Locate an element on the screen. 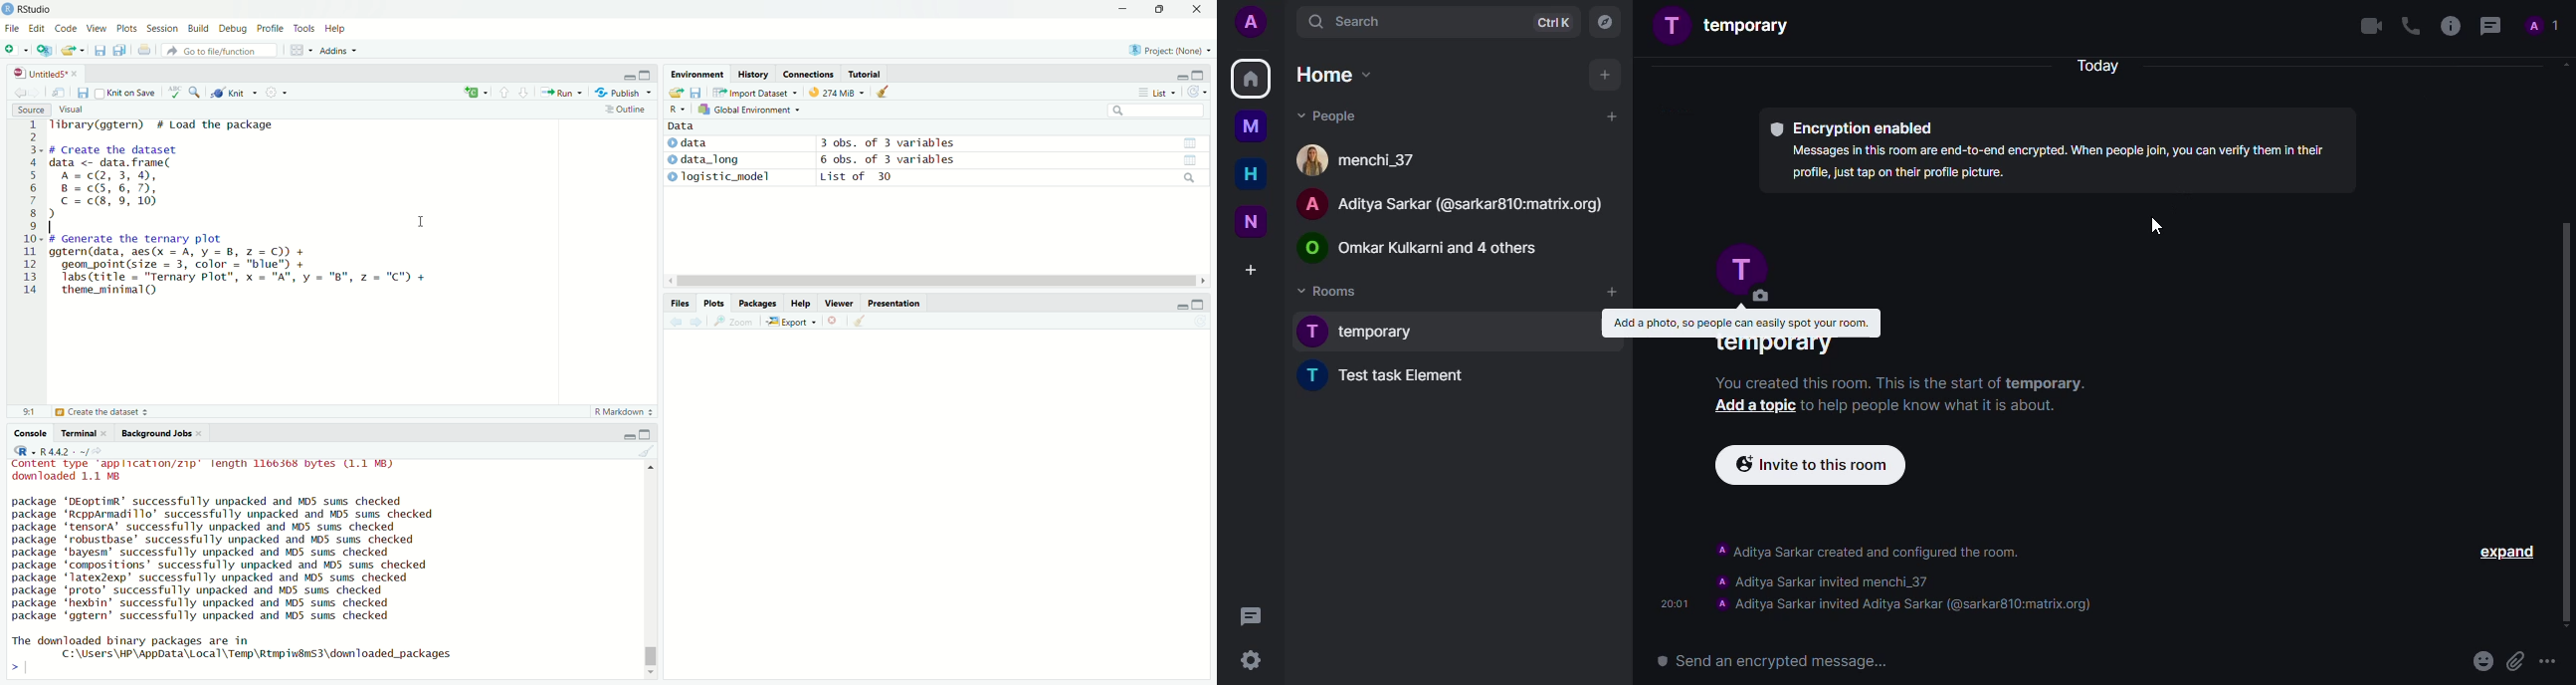 The height and width of the screenshot is (700, 2576). Terminal is located at coordinates (79, 433).